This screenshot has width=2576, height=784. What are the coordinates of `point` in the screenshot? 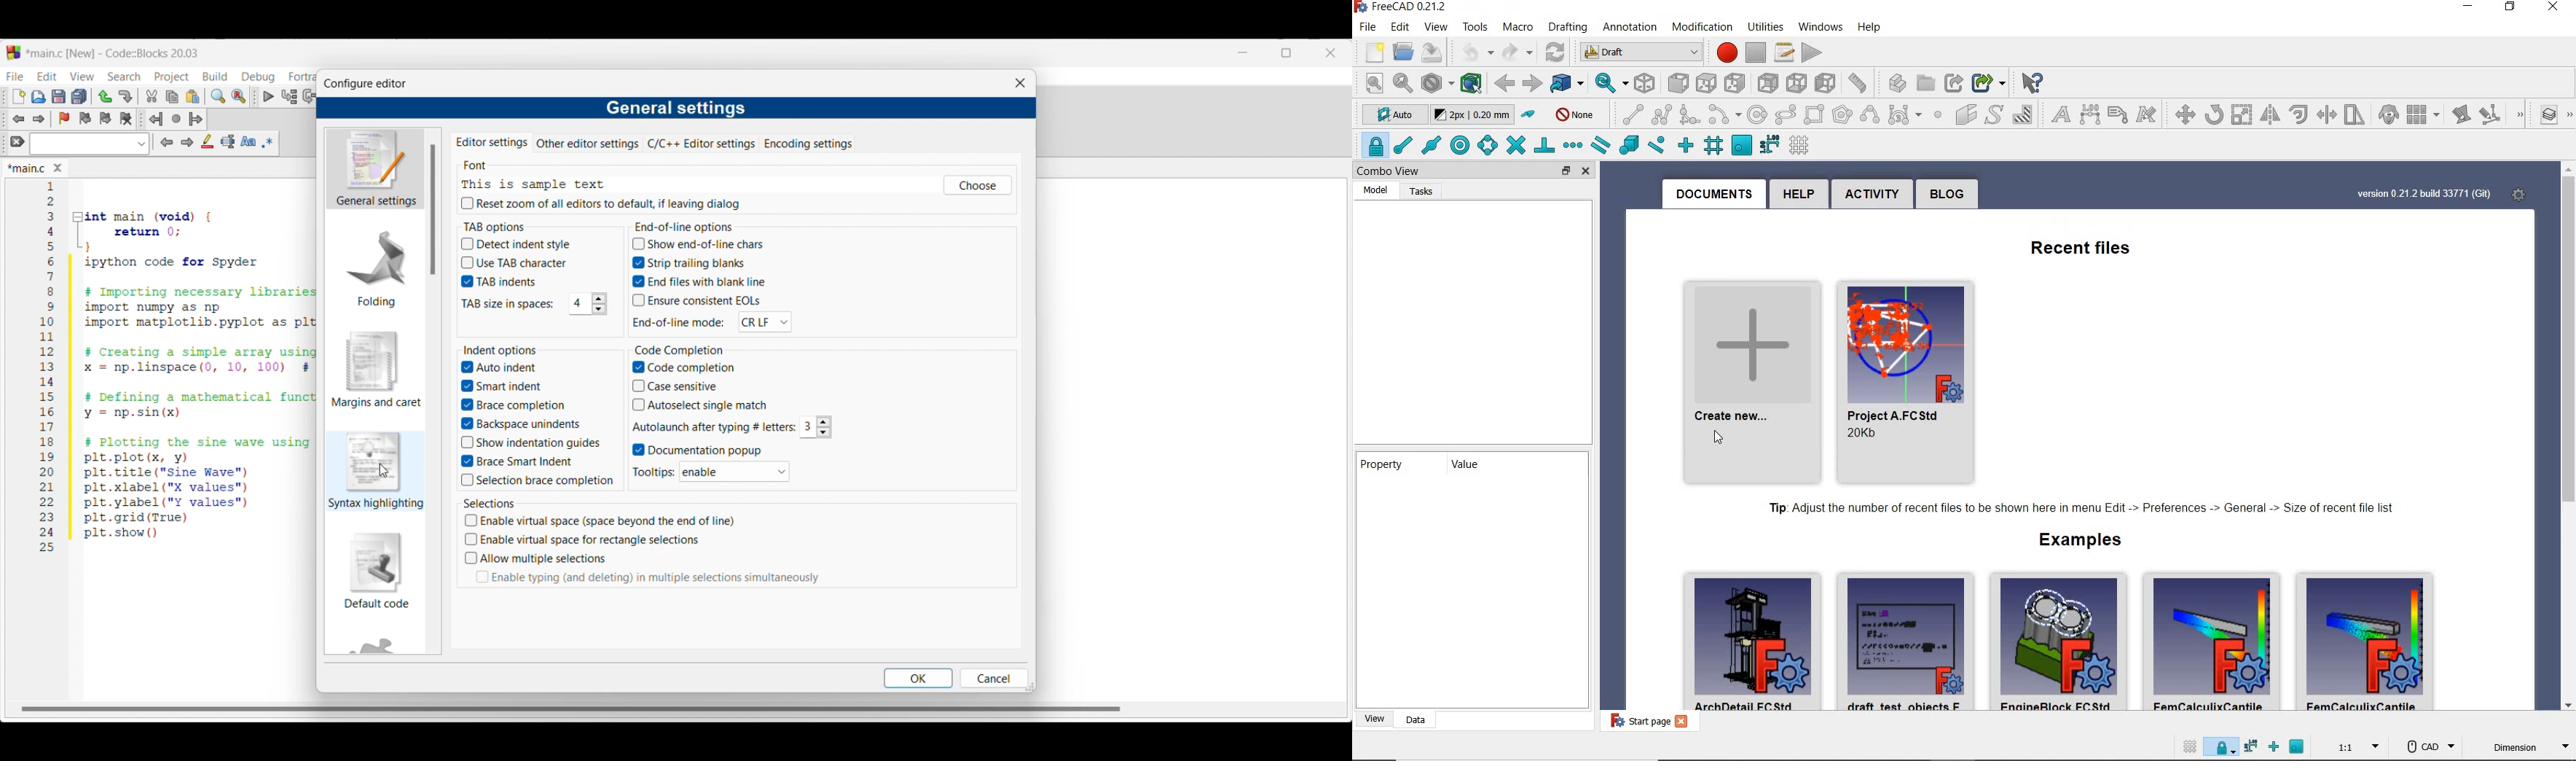 It's located at (1939, 117).